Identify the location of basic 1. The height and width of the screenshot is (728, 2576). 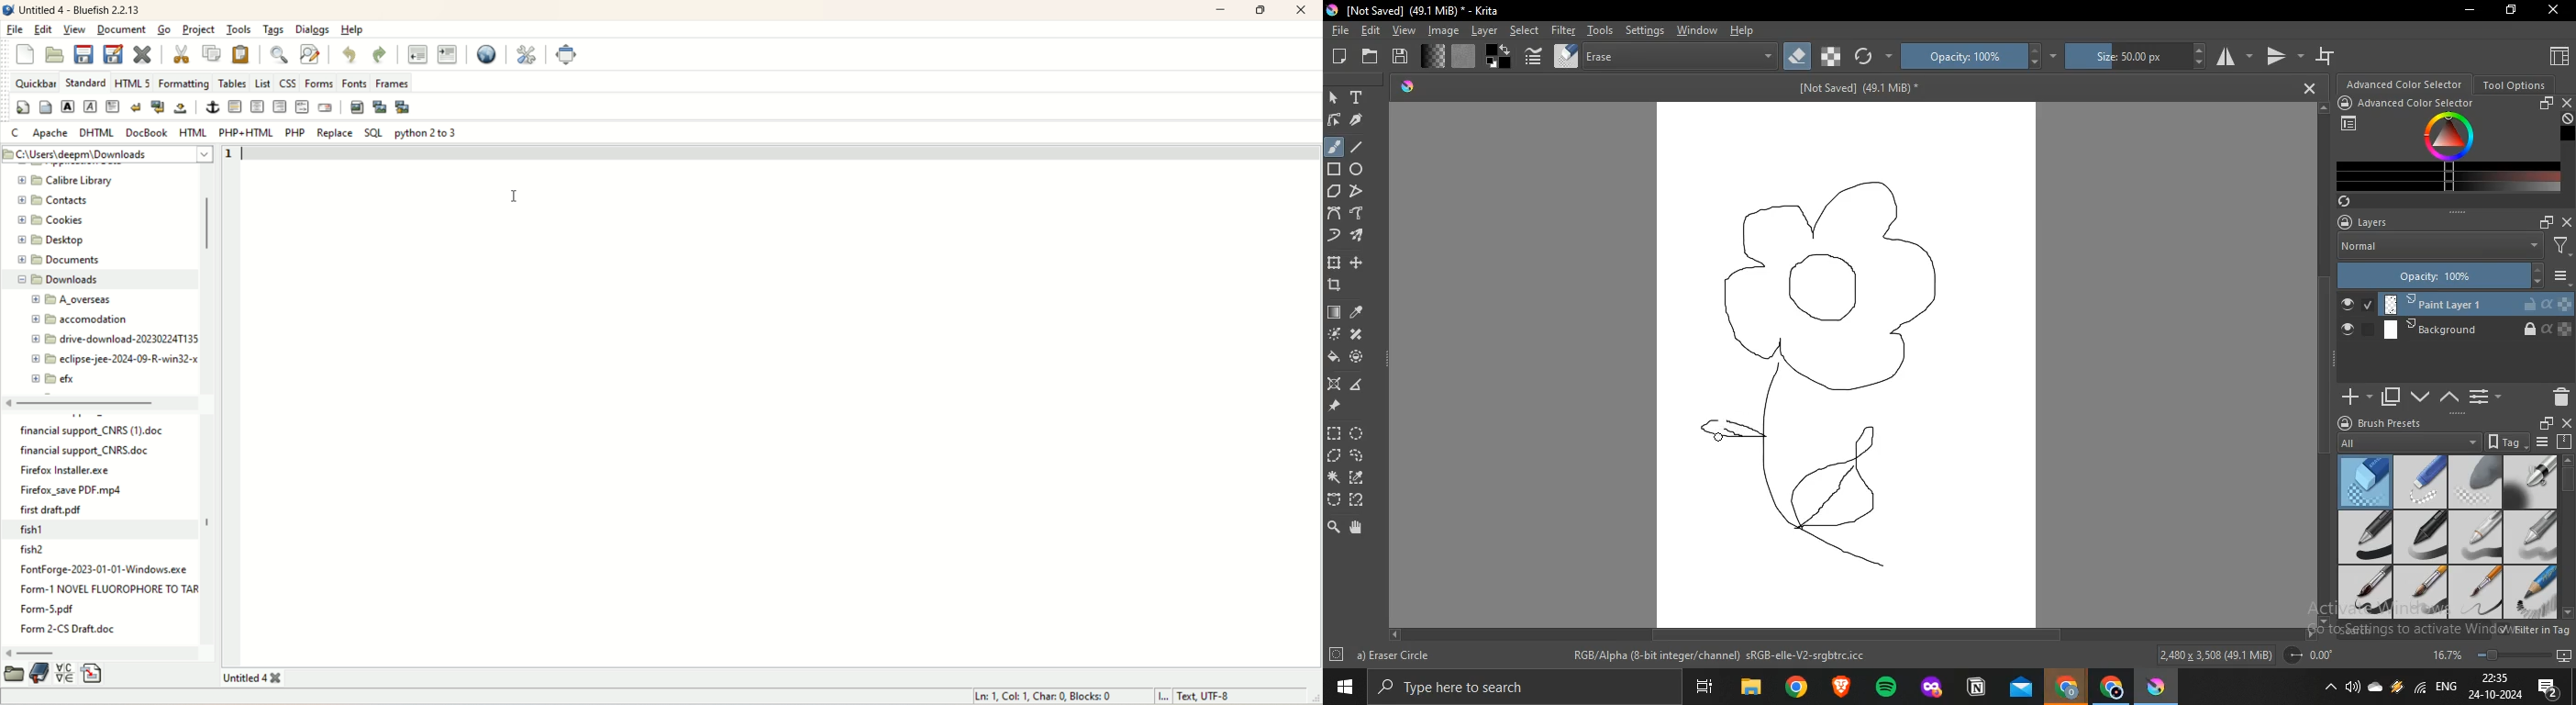
(2366, 537).